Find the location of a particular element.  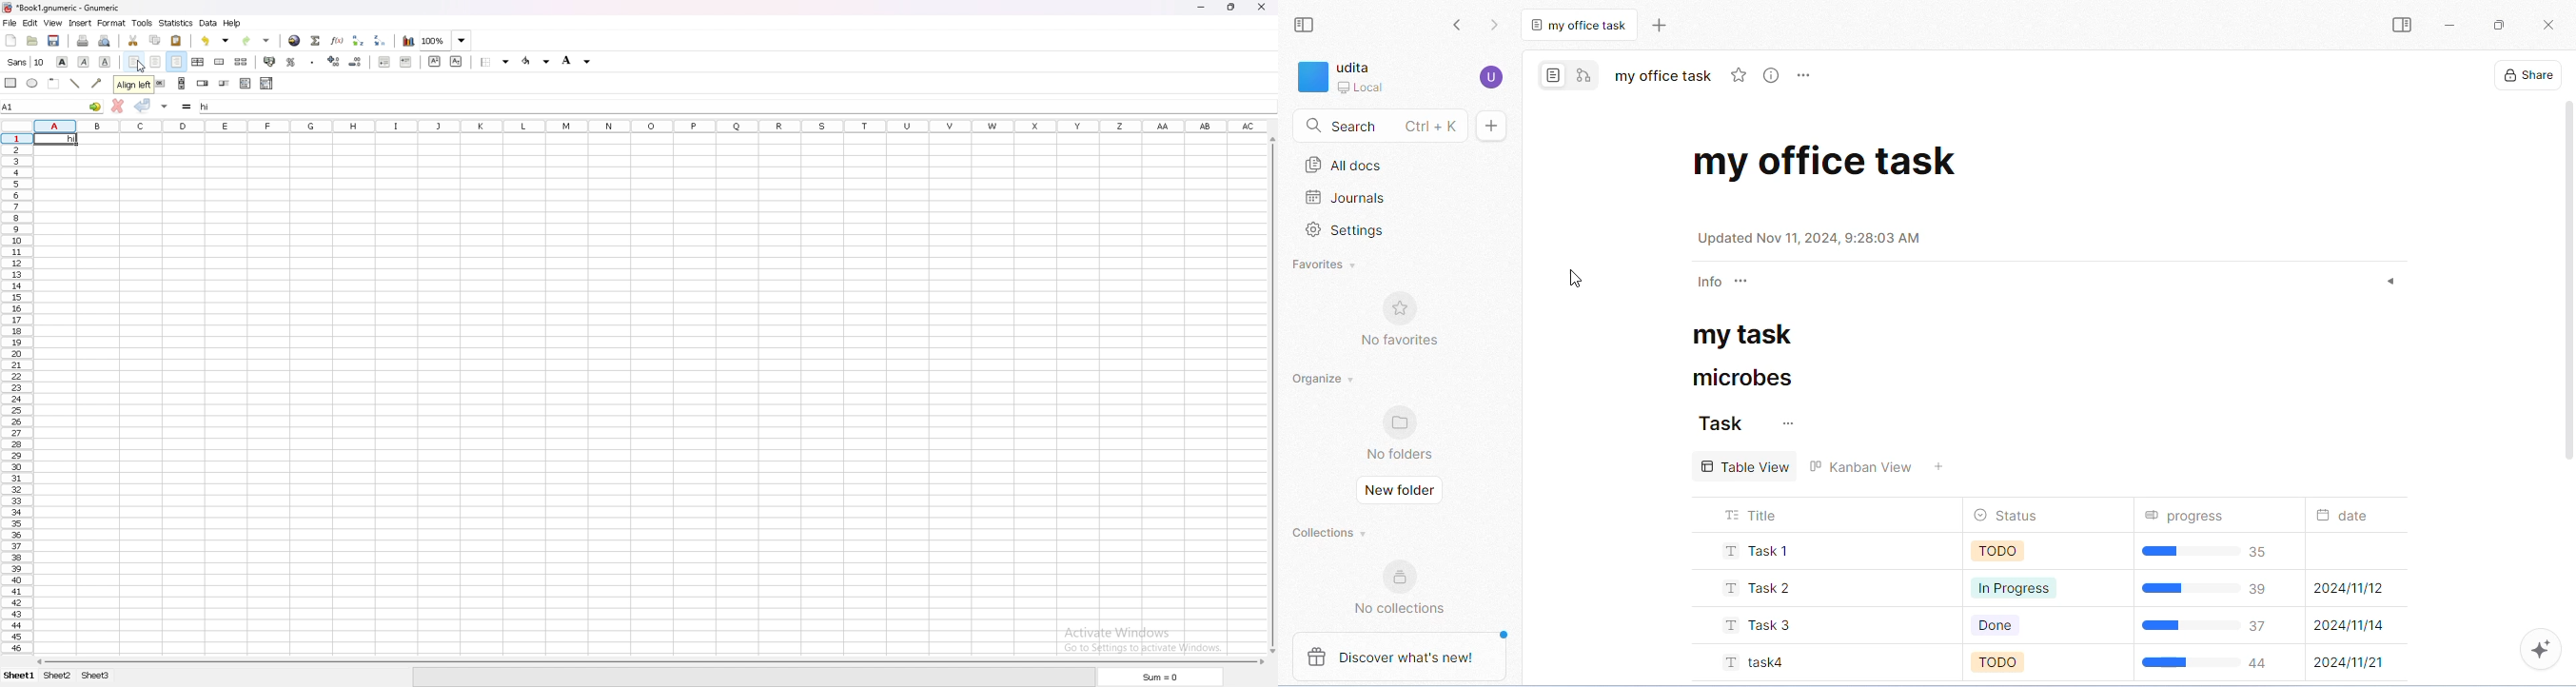

list is located at coordinates (246, 83).